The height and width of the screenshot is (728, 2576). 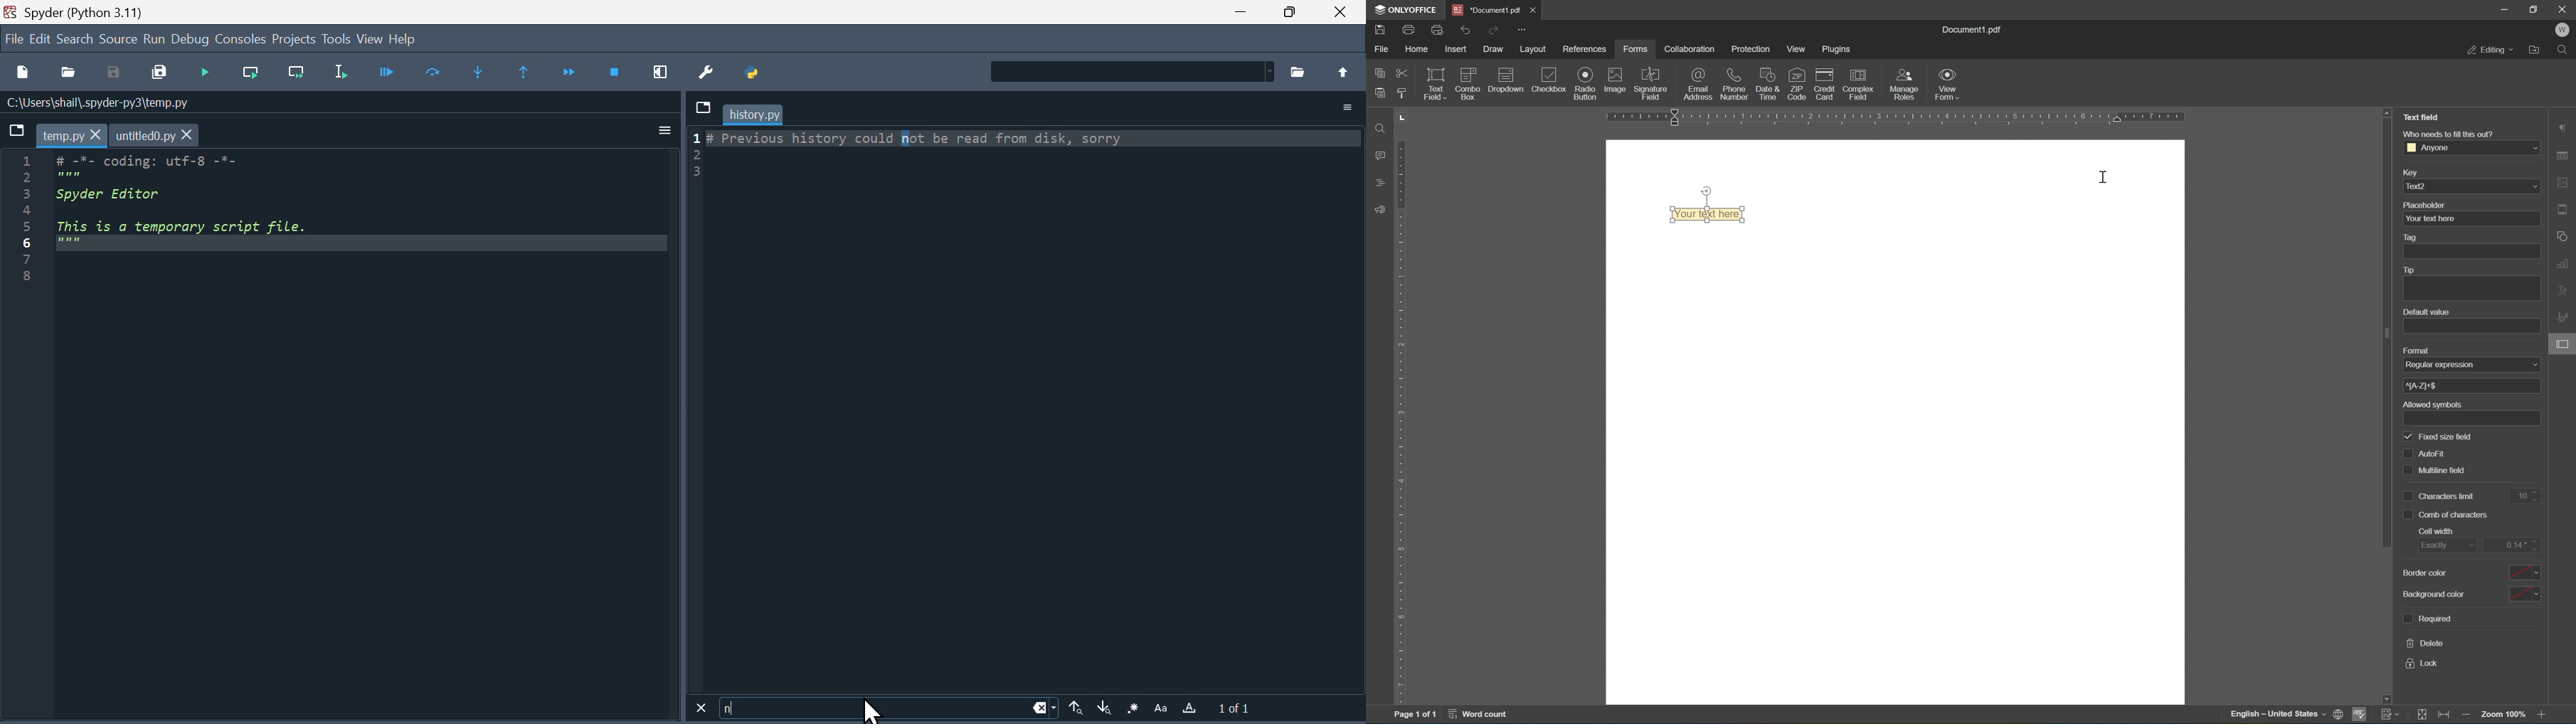 I want to click on history.py, so click(x=753, y=115).